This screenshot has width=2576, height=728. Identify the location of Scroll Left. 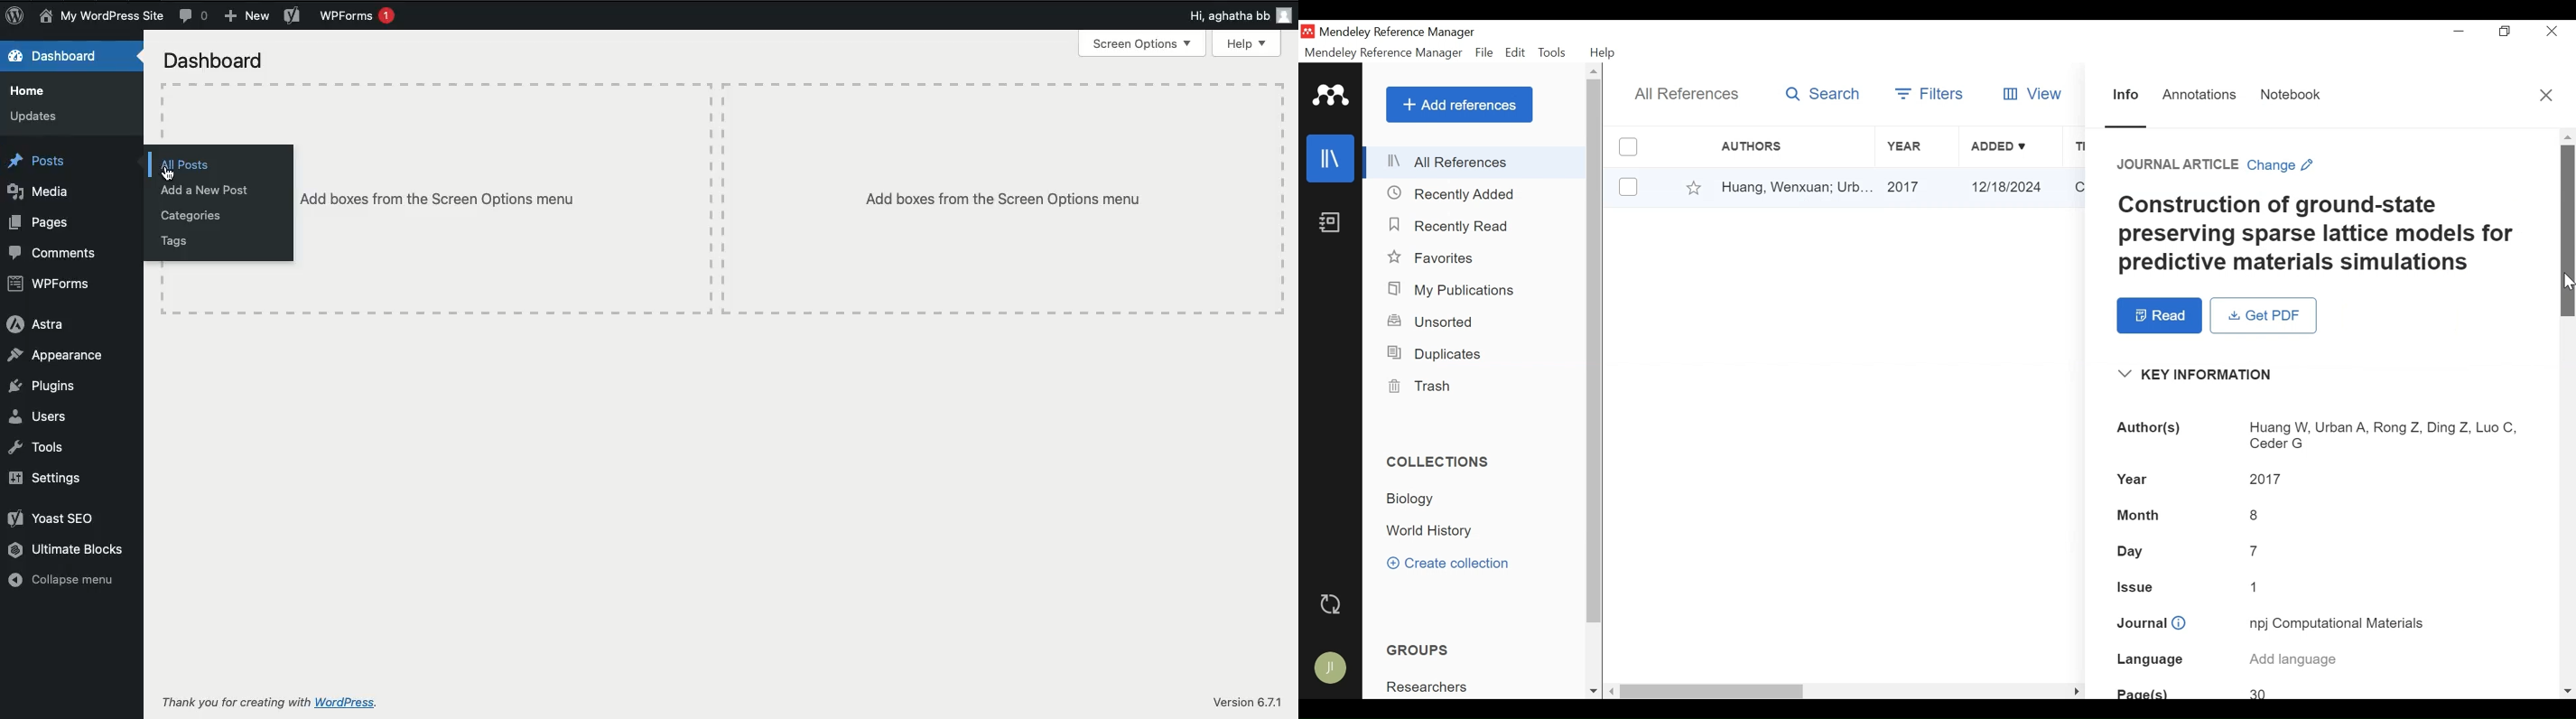
(1612, 692).